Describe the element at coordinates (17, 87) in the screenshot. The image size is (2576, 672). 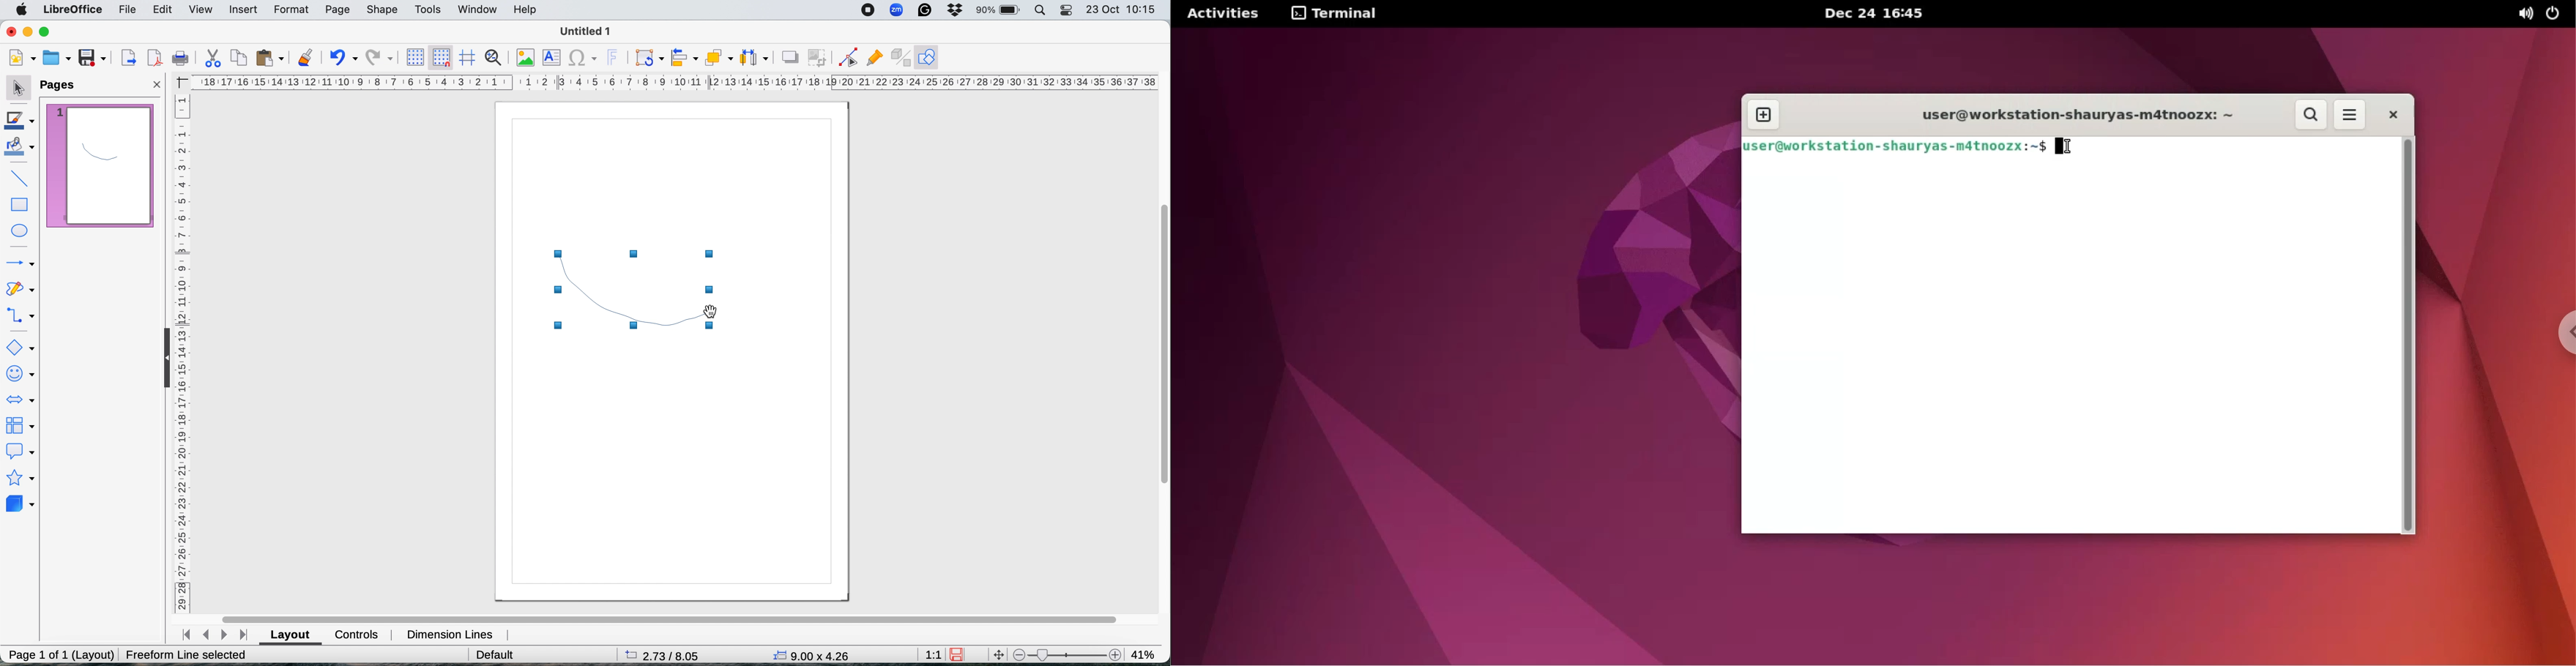
I see `selection tool` at that location.